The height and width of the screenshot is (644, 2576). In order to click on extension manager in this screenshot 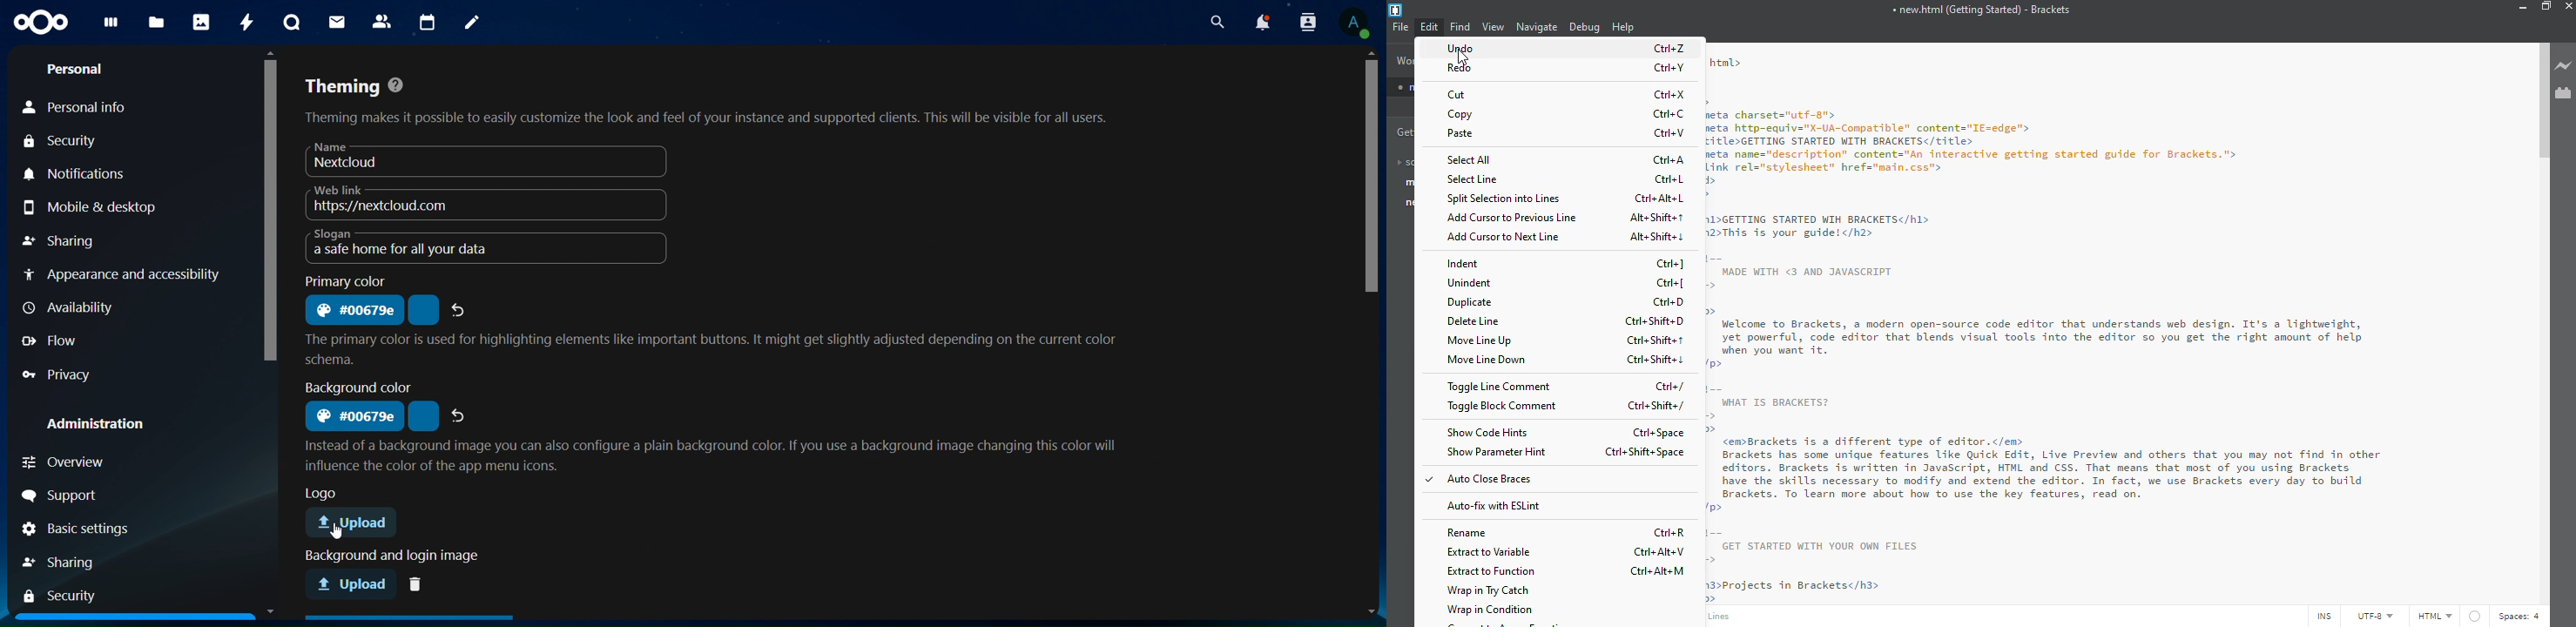, I will do `click(2563, 92)`.